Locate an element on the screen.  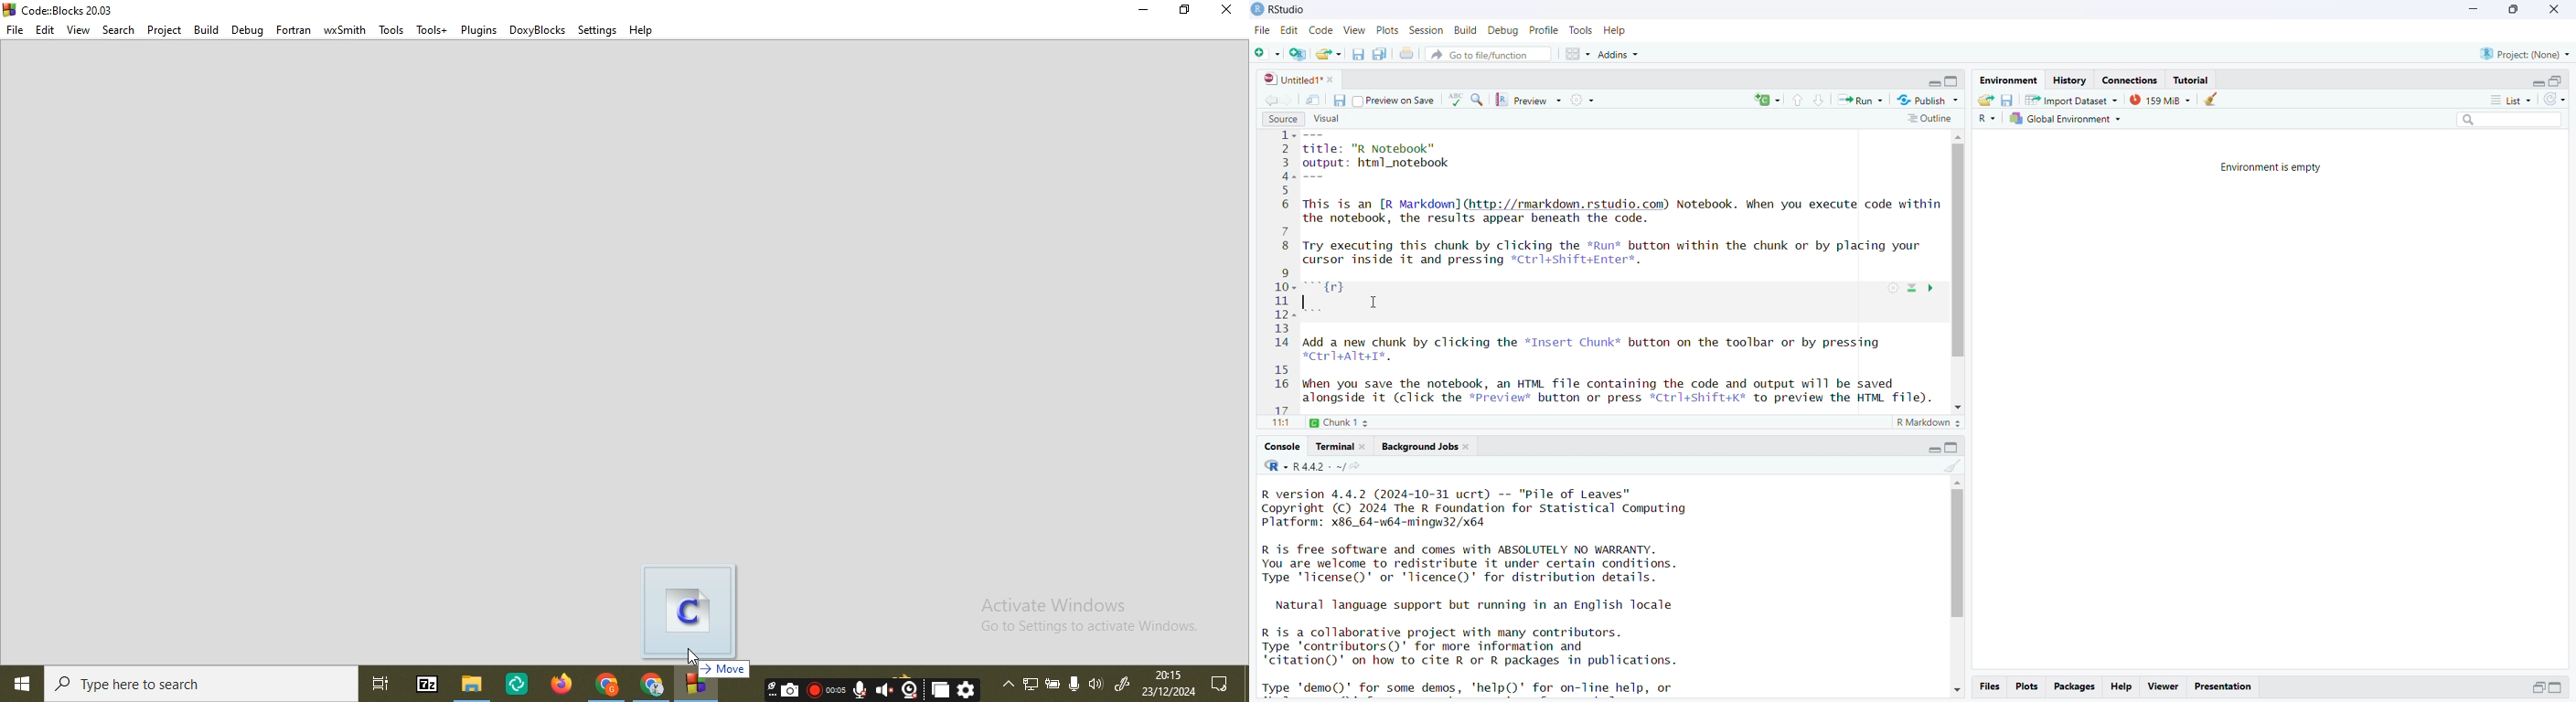
plots is located at coordinates (1389, 31).